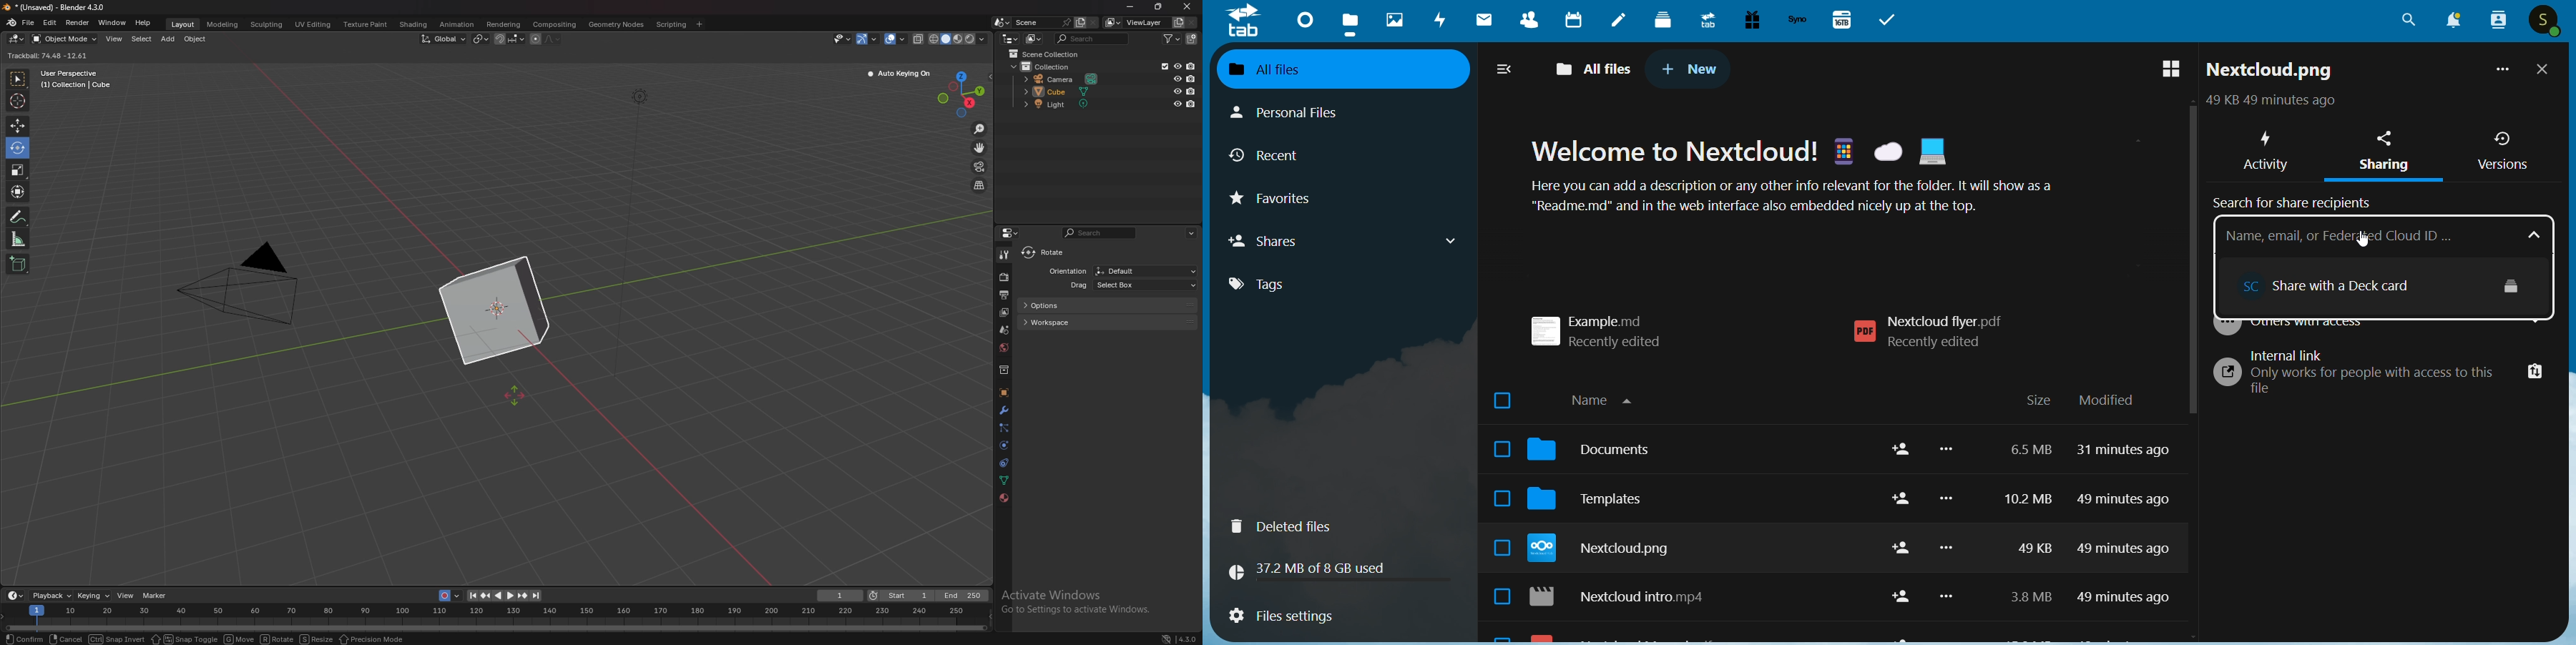 The width and height of the screenshot is (2576, 672). Describe the element at coordinates (2450, 21) in the screenshot. I see `notification` at that location.